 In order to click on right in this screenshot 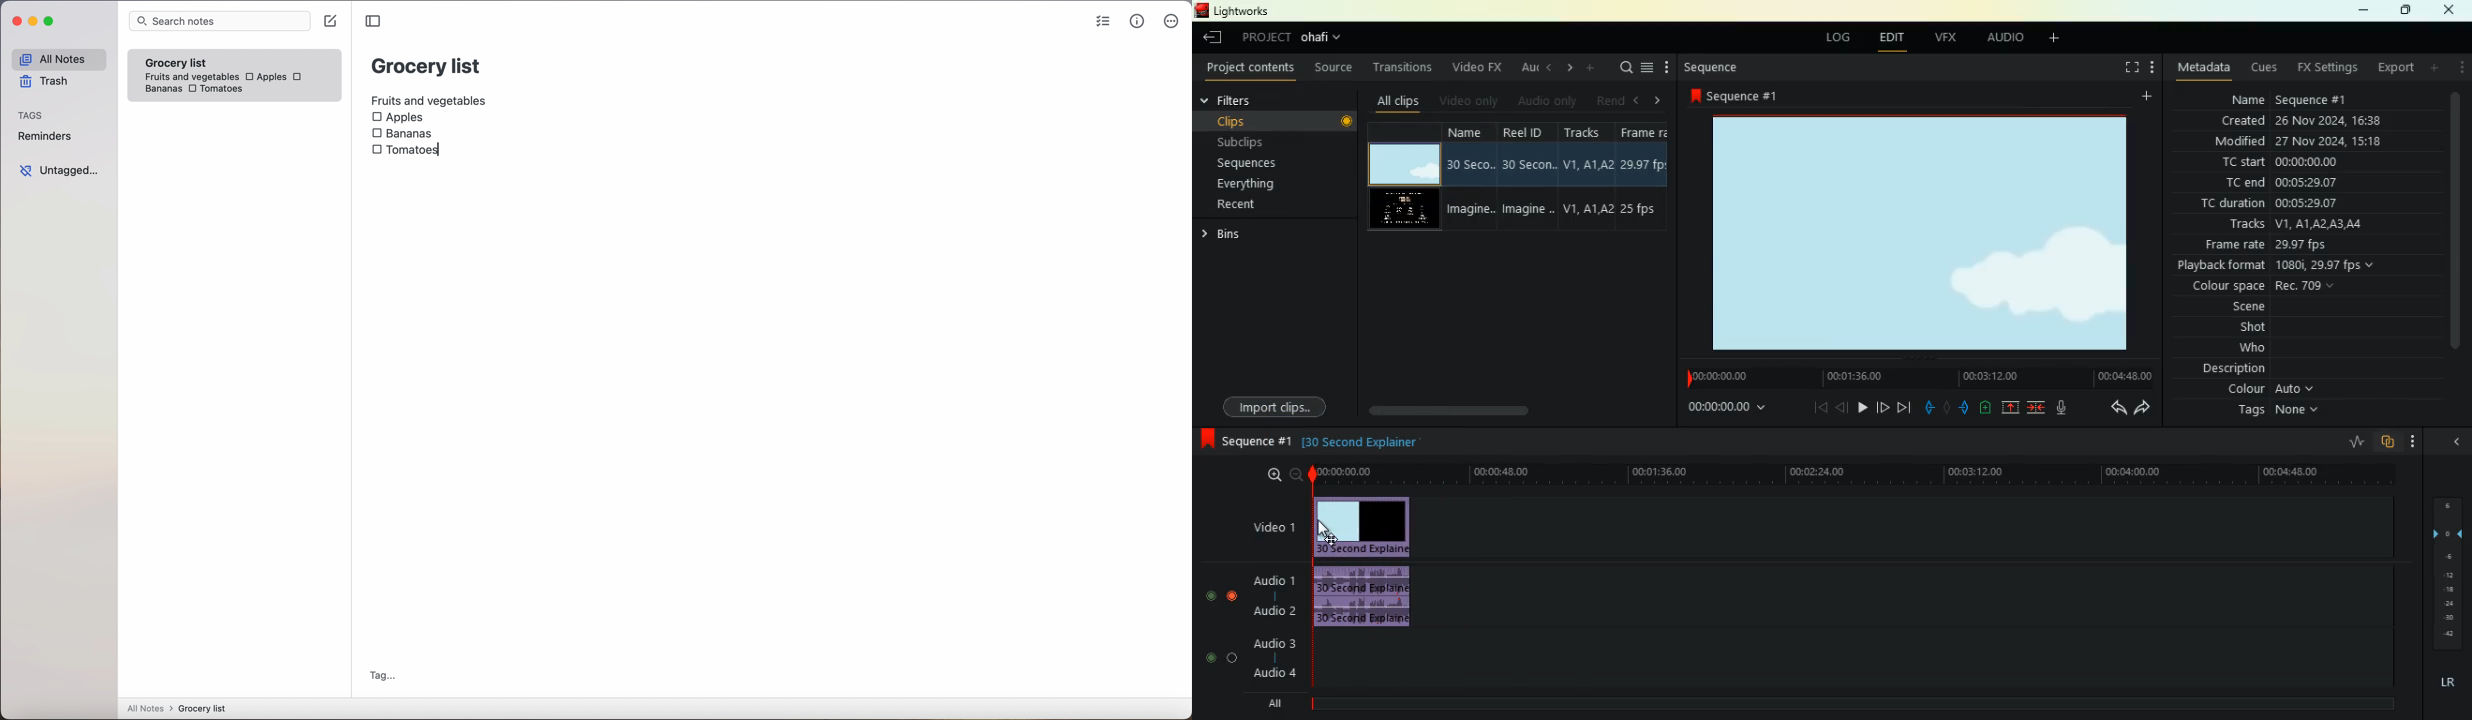, I will do `click(1662, 101)`.